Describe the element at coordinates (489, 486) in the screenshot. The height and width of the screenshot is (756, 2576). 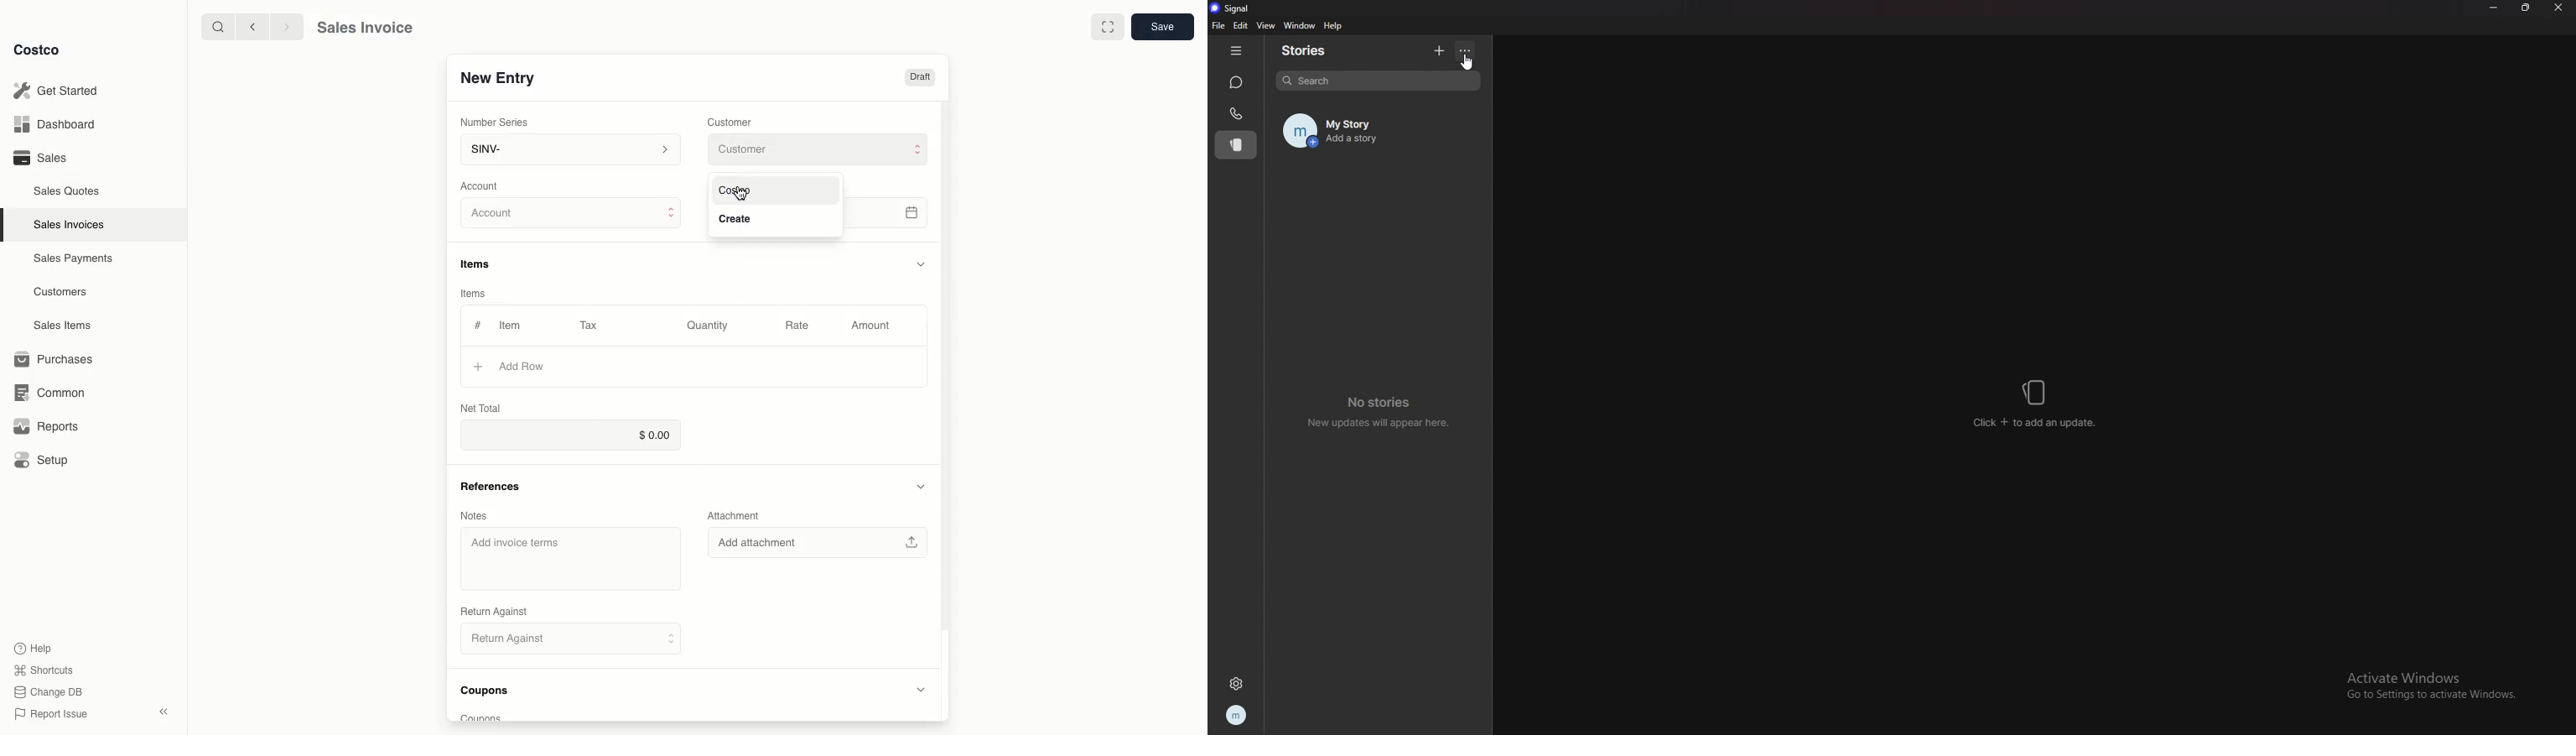
I see `References` at that location.